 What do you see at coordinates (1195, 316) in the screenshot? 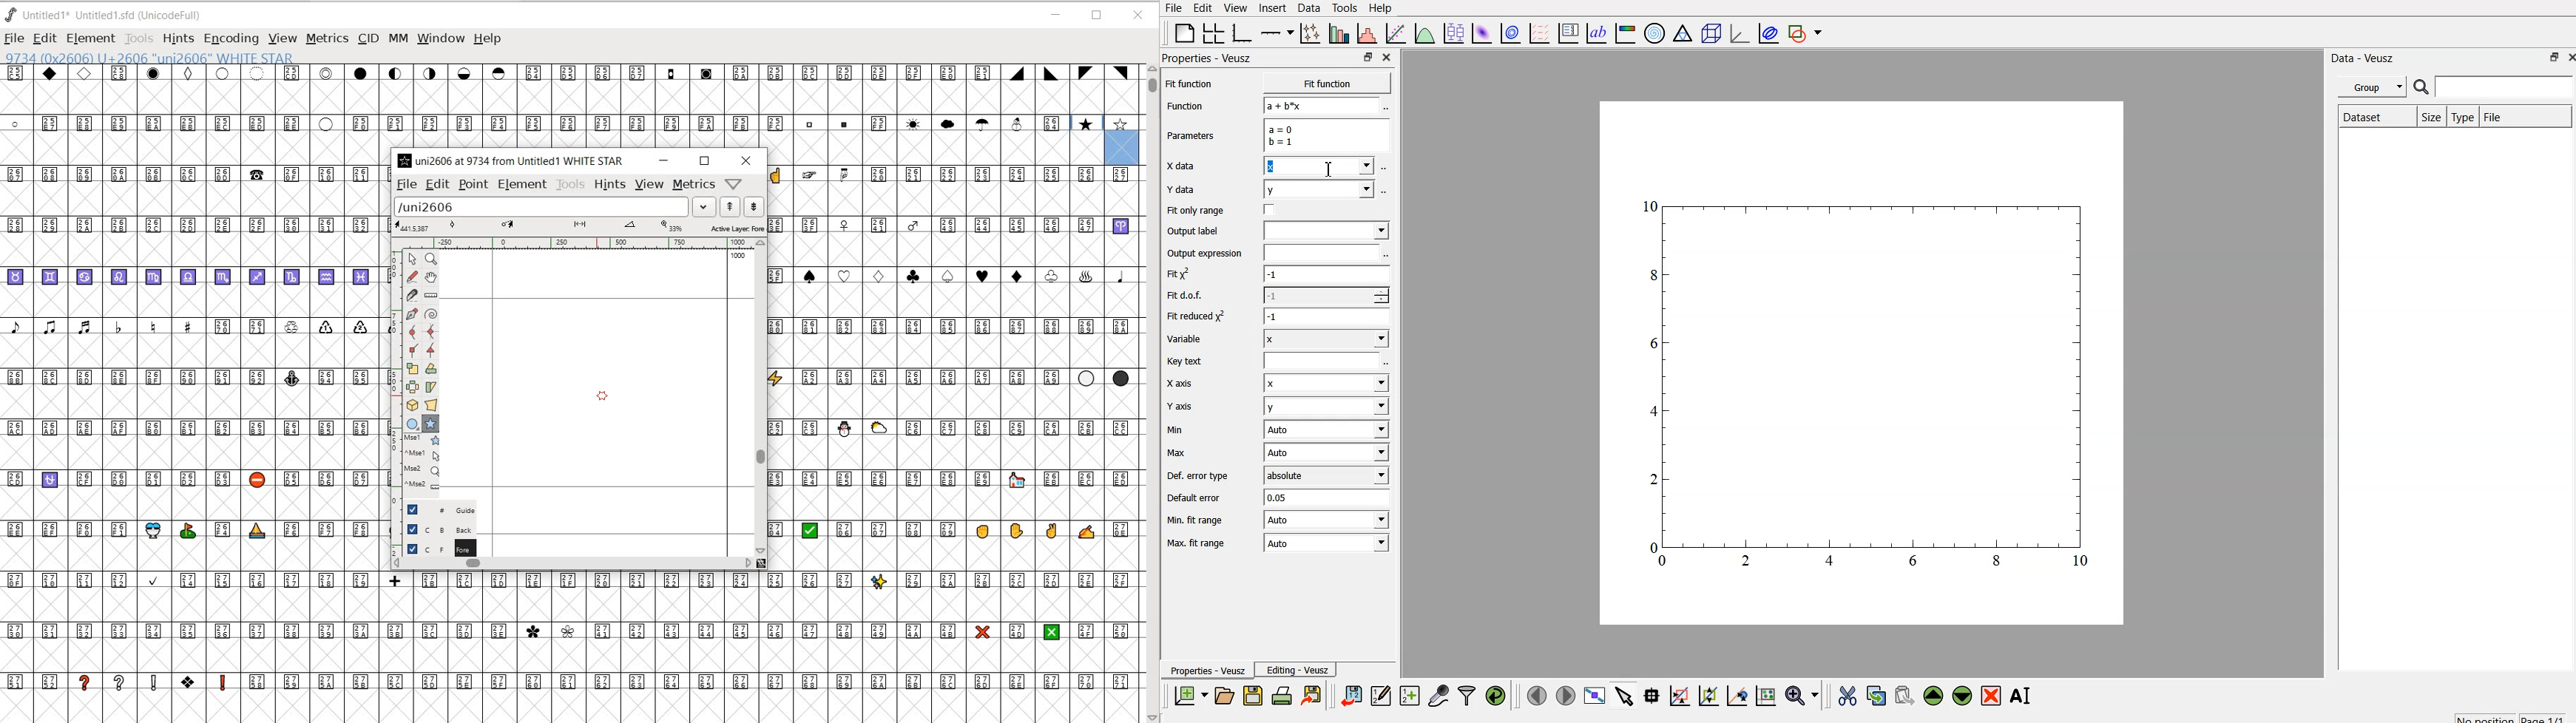
I see `| Fit reduced x^2` at bounding box center [1195, 316].